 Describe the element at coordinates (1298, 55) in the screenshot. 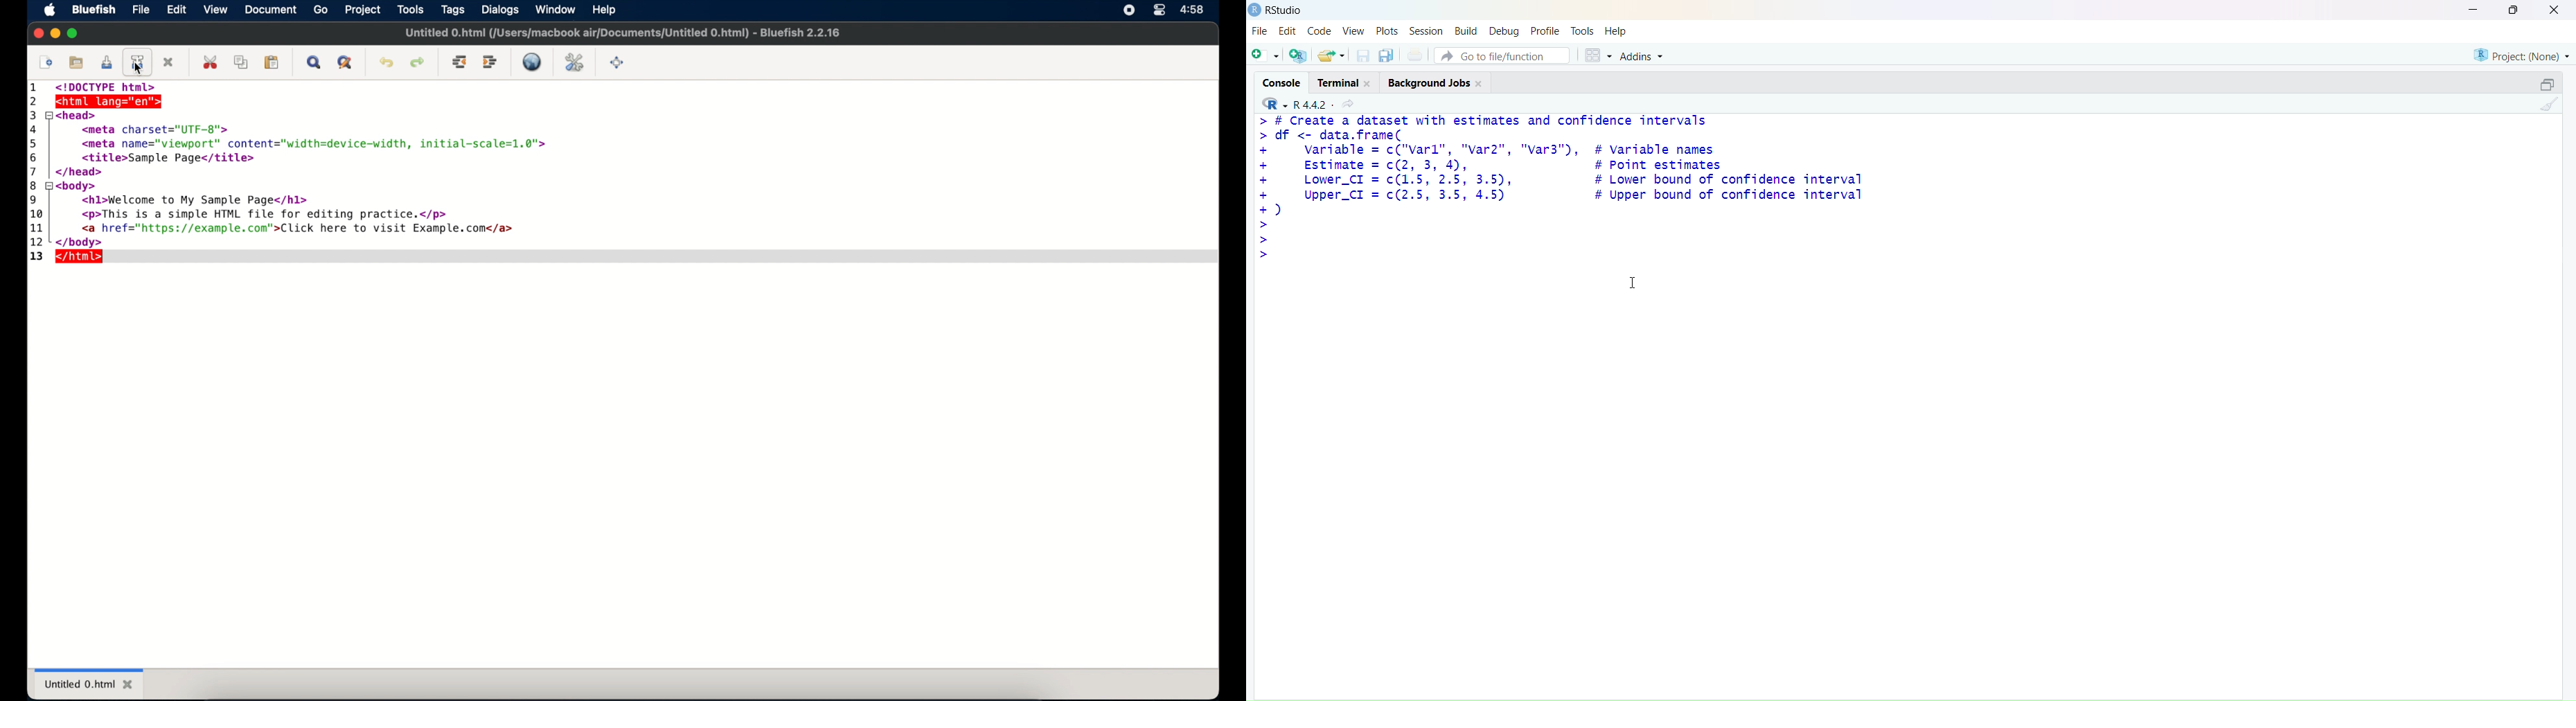

I see `create a project` at that location.